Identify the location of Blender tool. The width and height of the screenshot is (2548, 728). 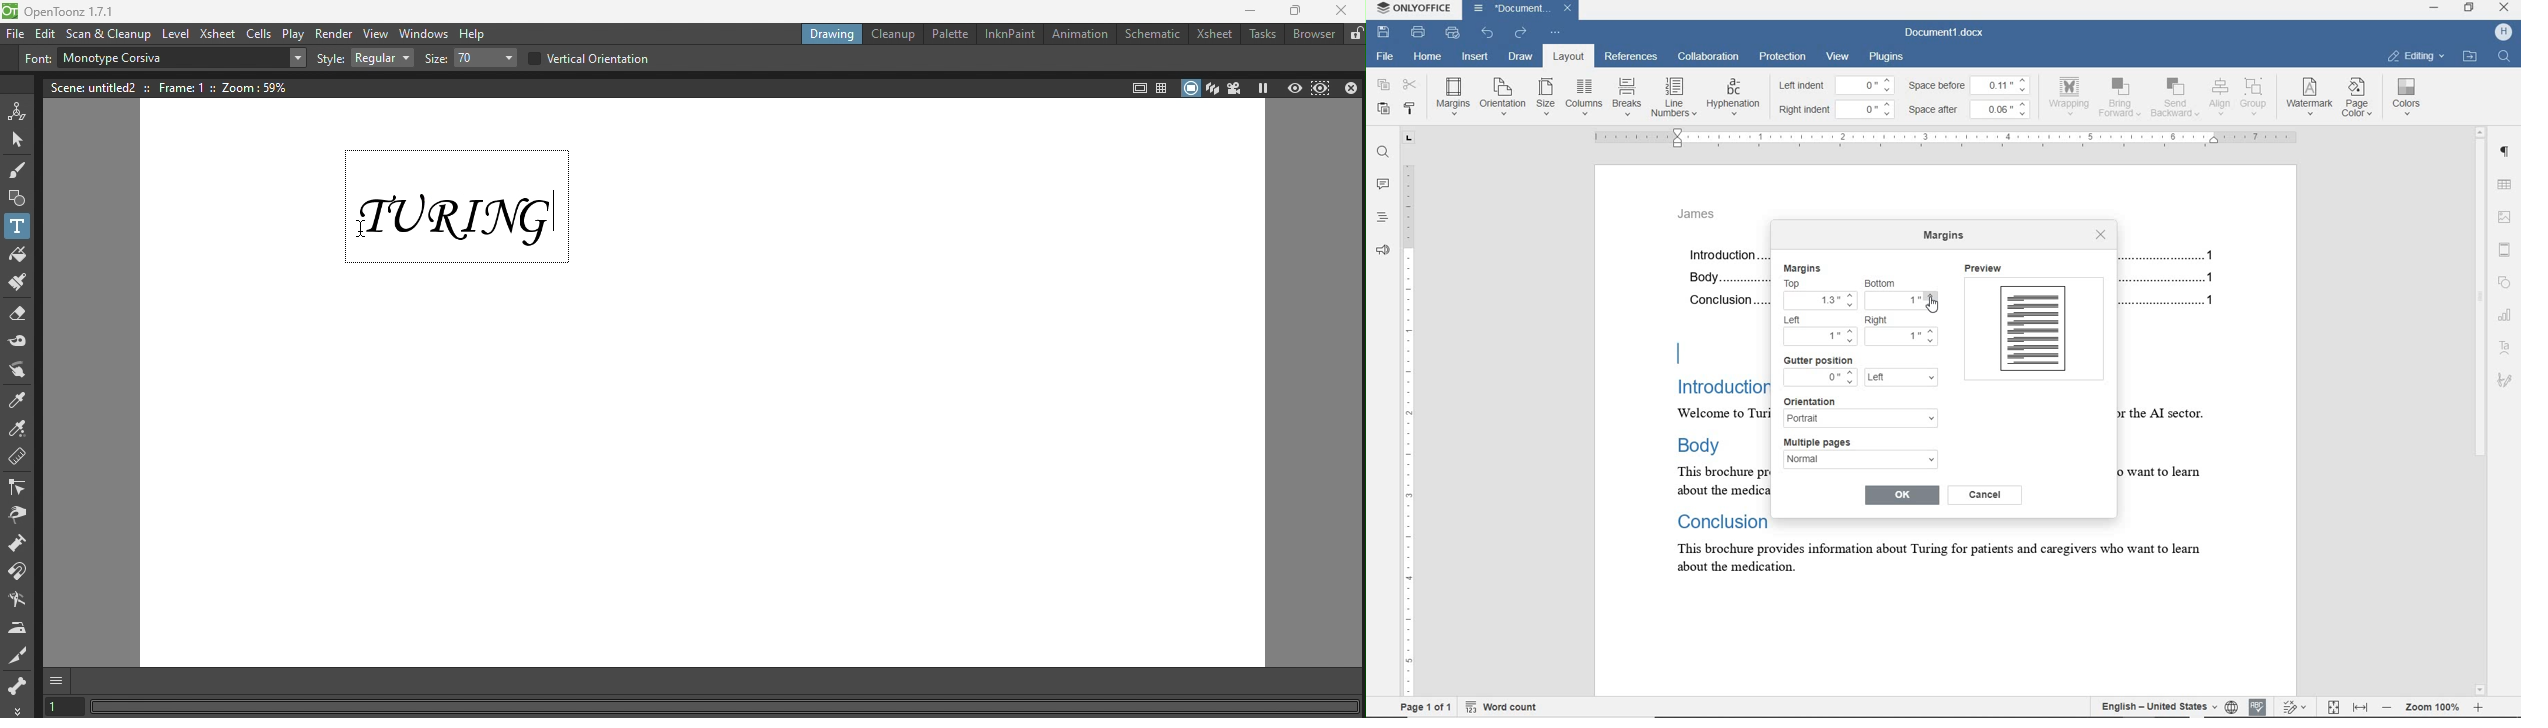
(21, 601).